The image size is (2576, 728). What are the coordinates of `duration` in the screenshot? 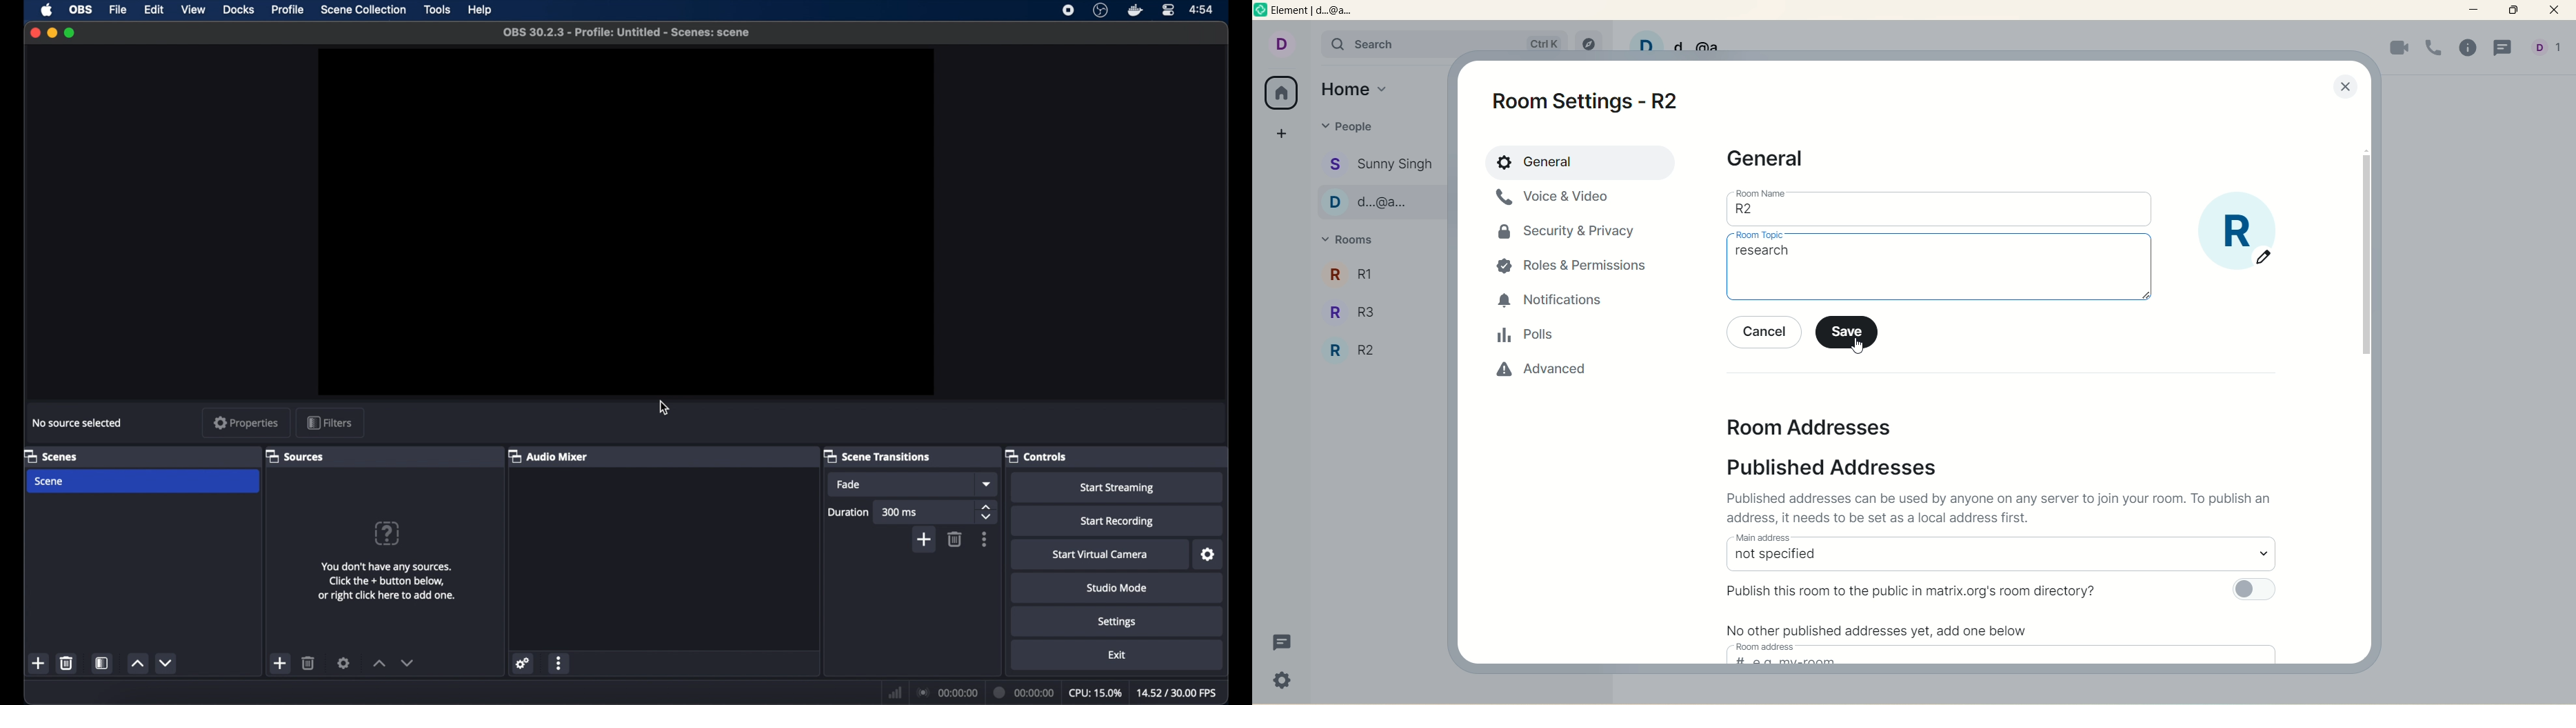 It's located at (849, 511).